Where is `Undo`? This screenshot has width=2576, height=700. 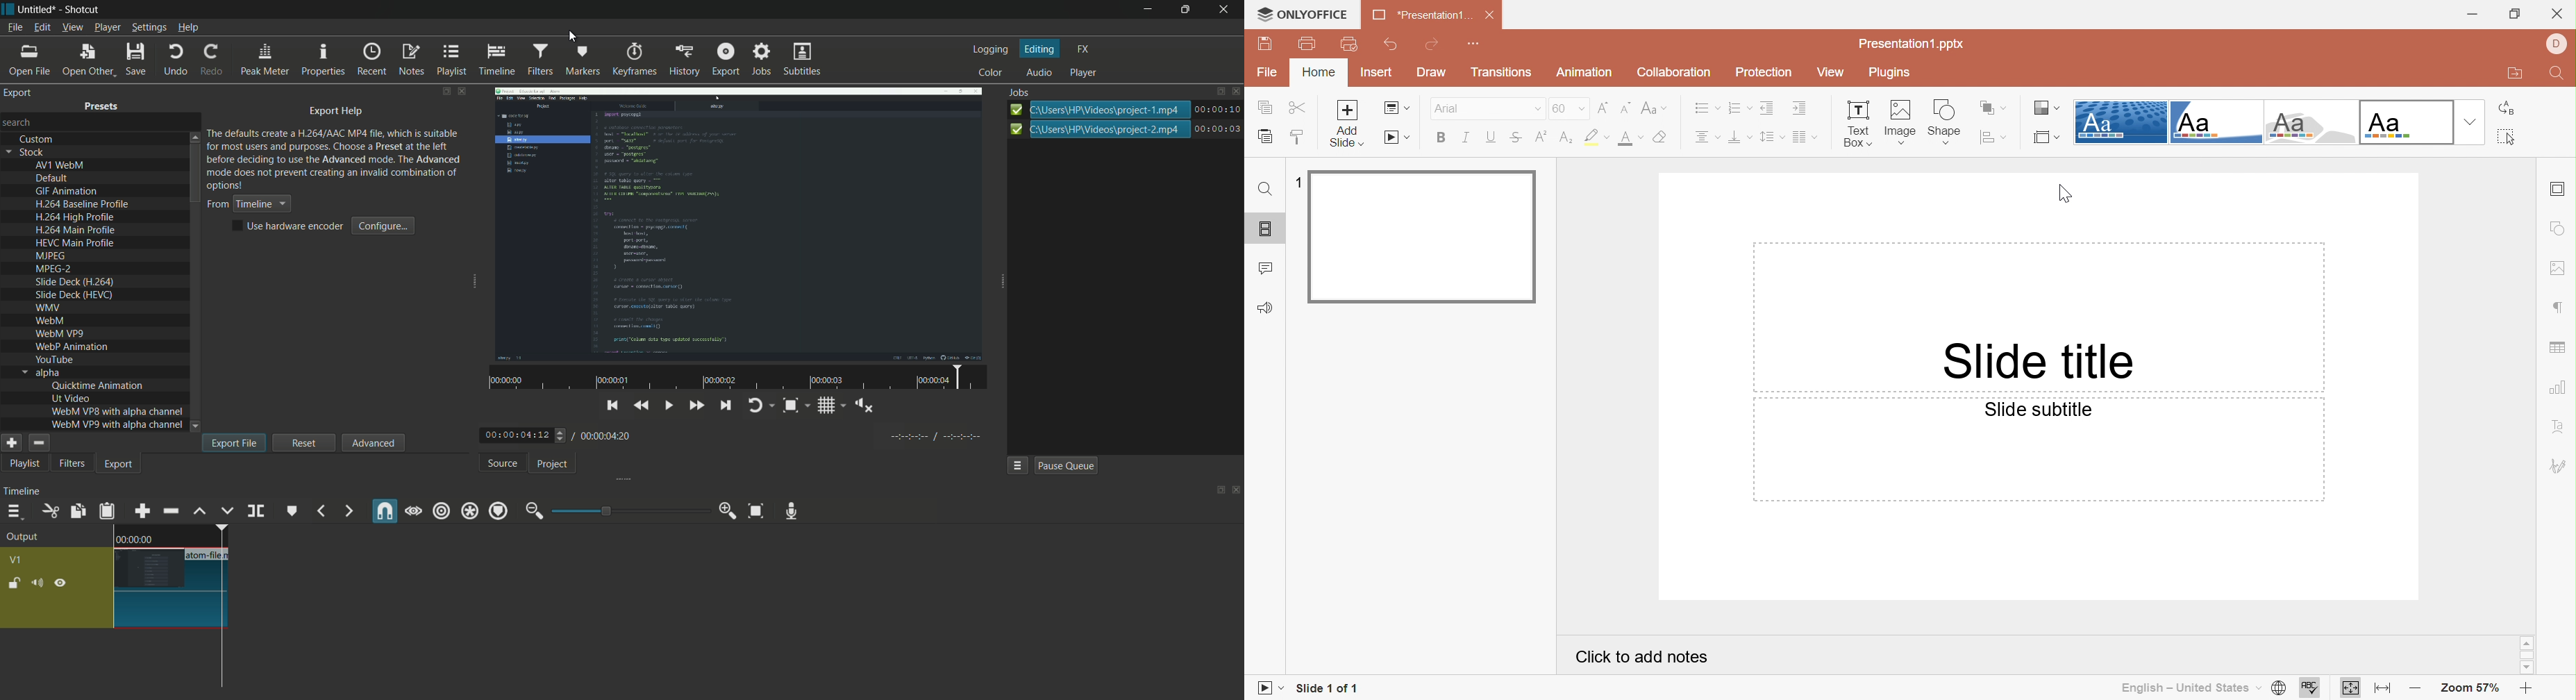
Undo is located at coordinates (1393, 44).